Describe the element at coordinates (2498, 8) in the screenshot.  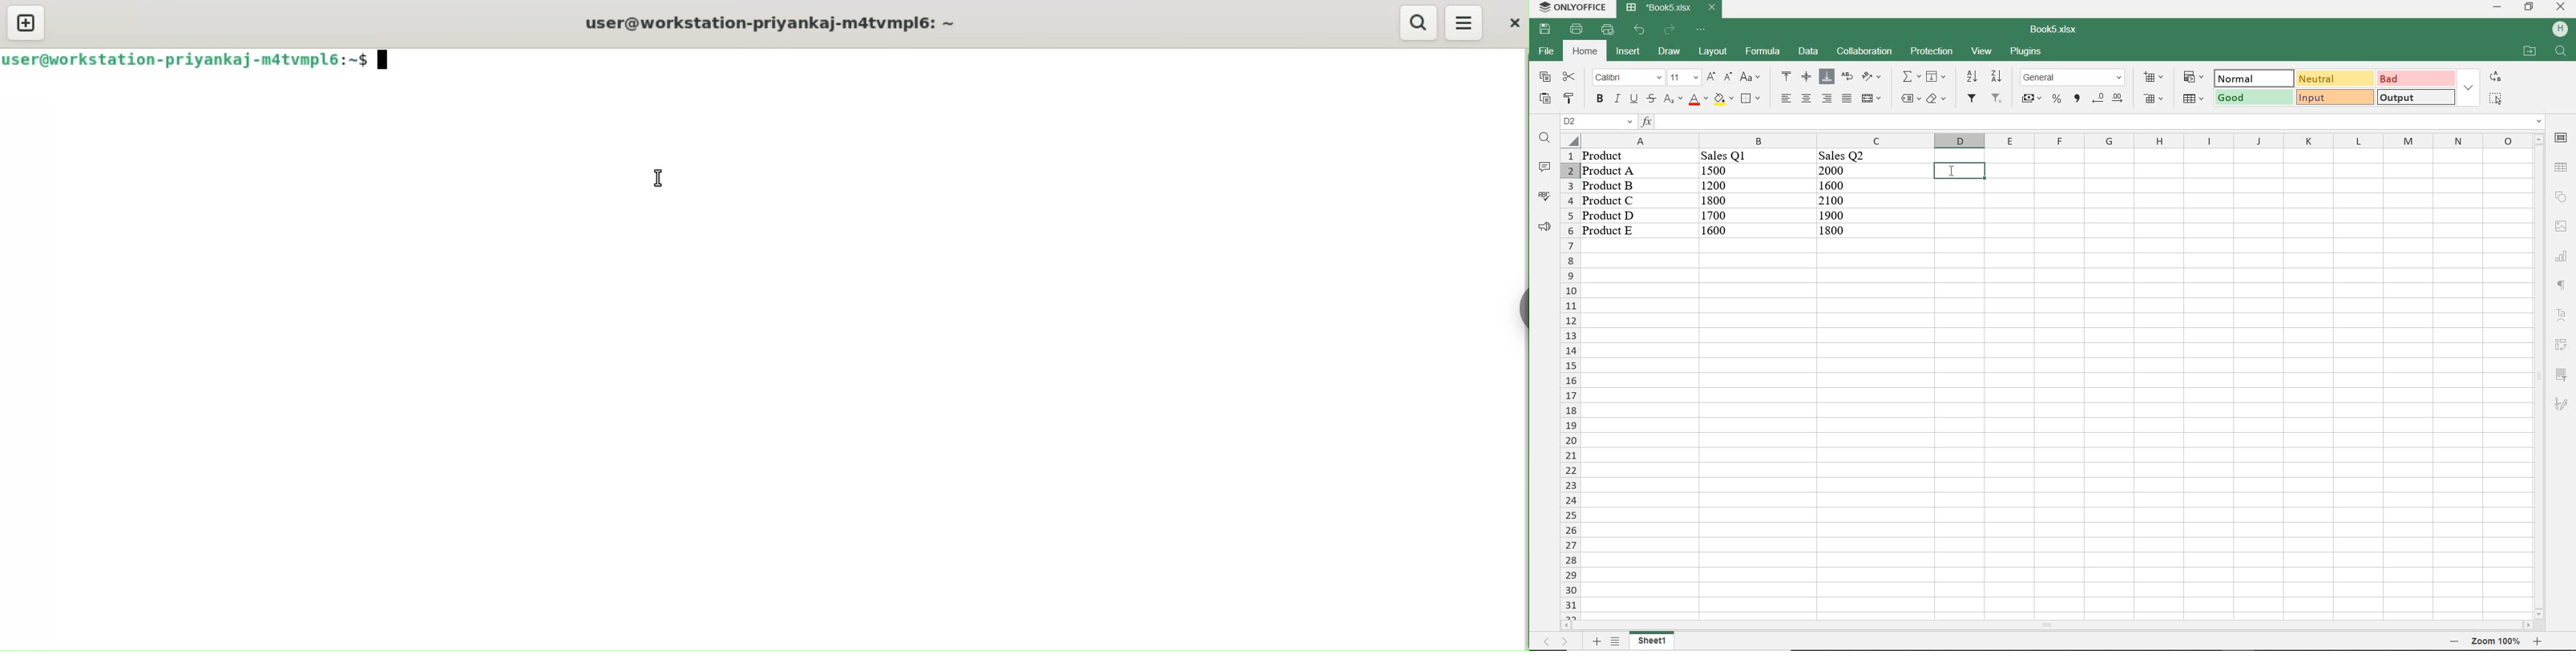
I see `minimize` at that location.